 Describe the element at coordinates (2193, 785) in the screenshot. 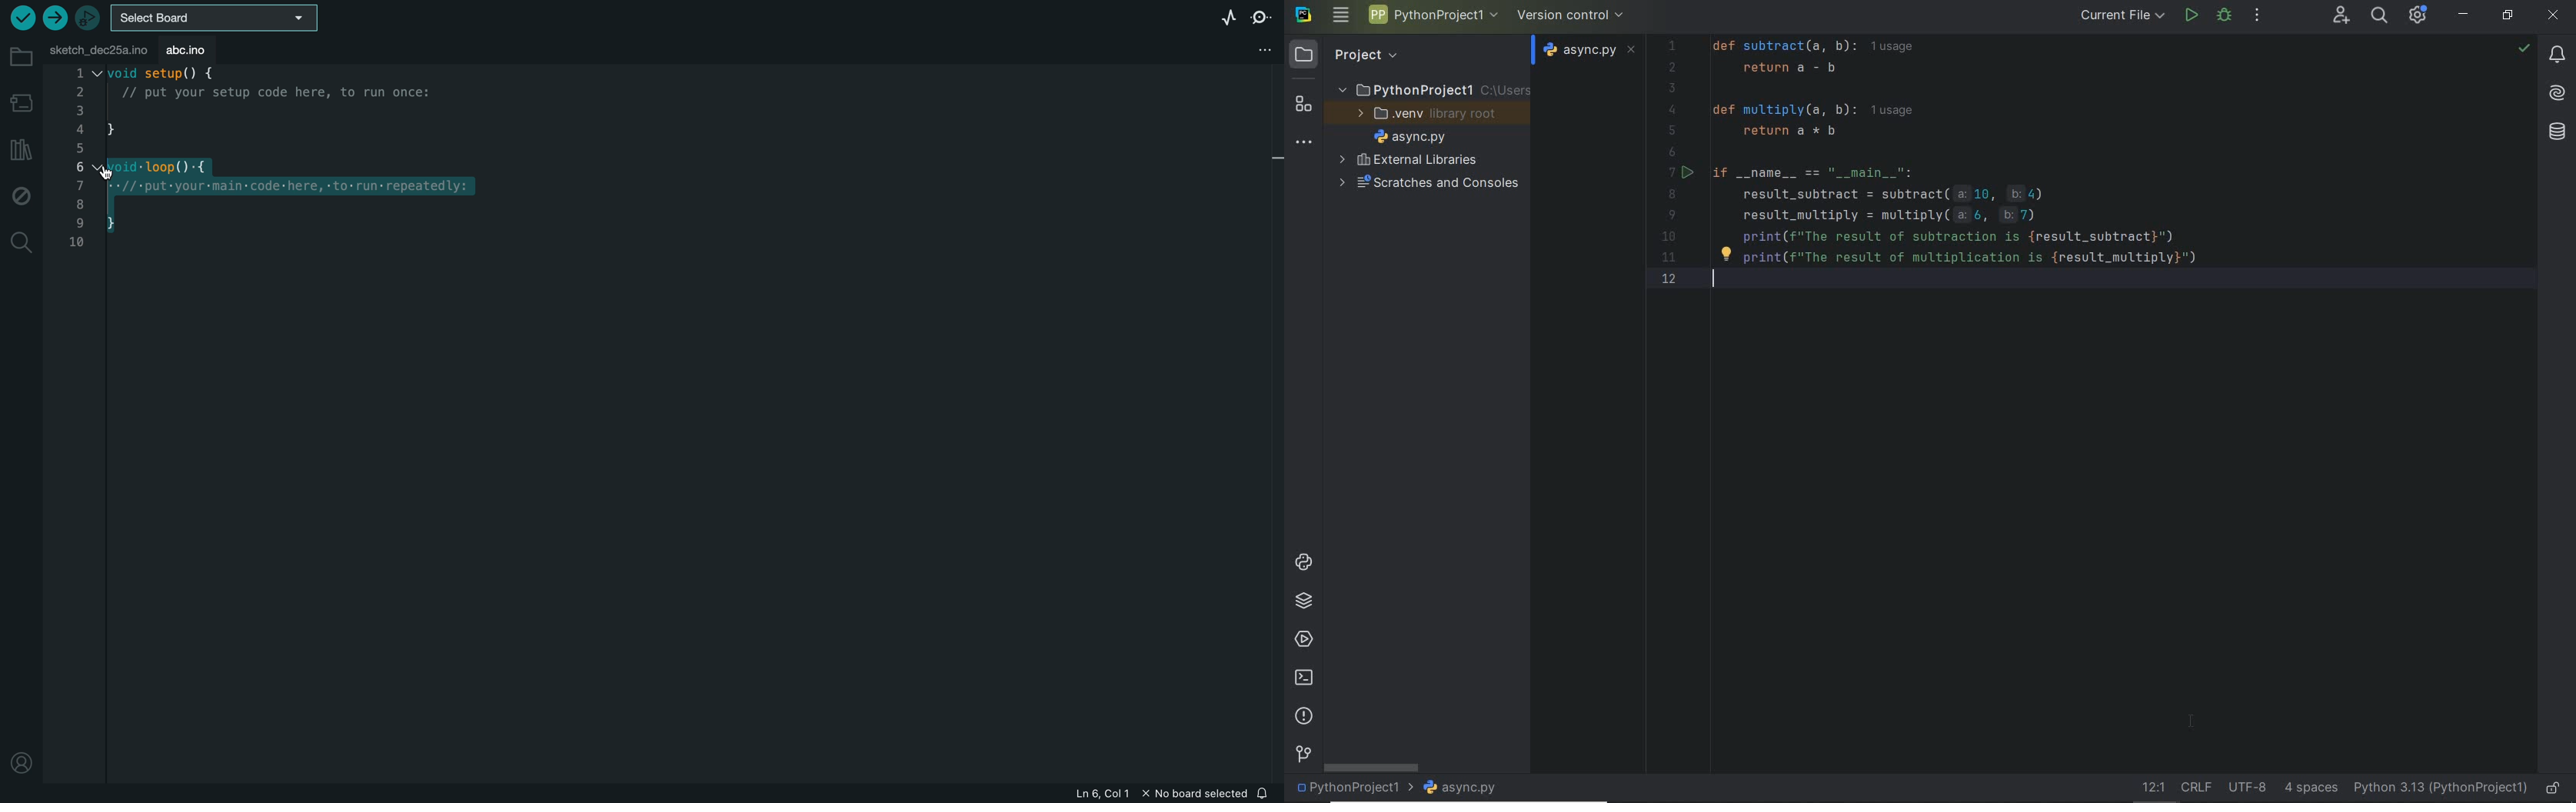

I see `line separator` at that location.